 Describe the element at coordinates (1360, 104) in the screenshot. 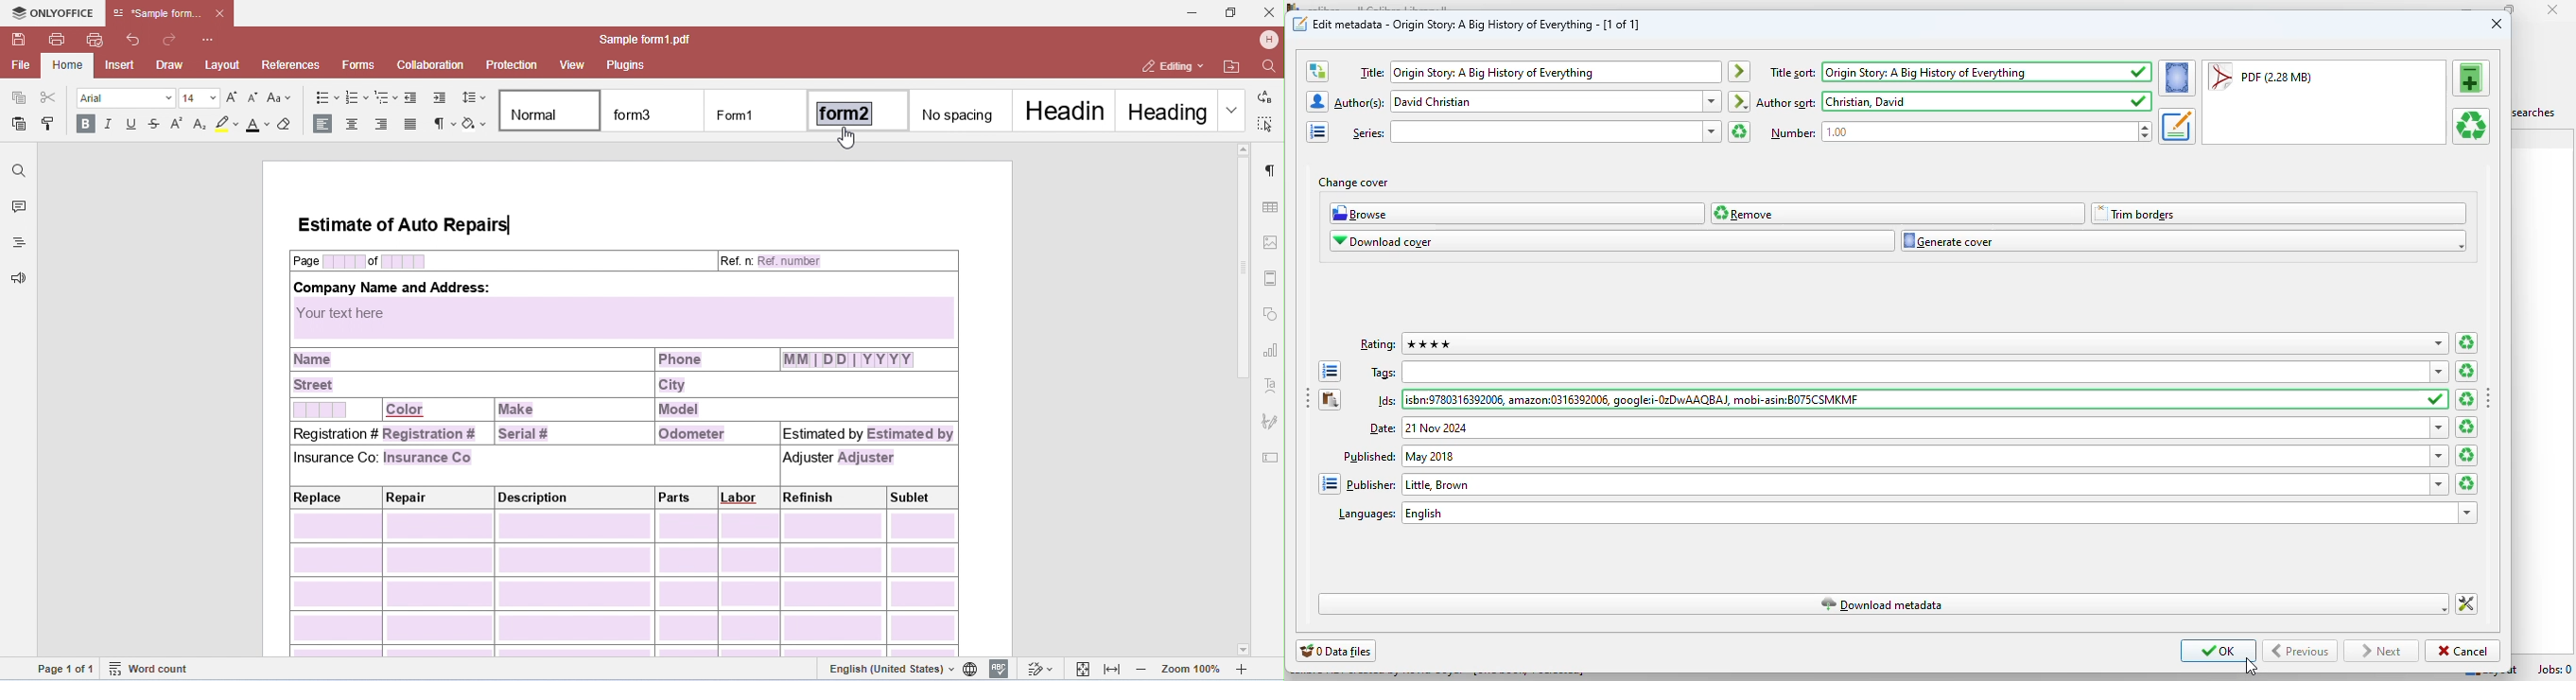

I see `text` at that location.